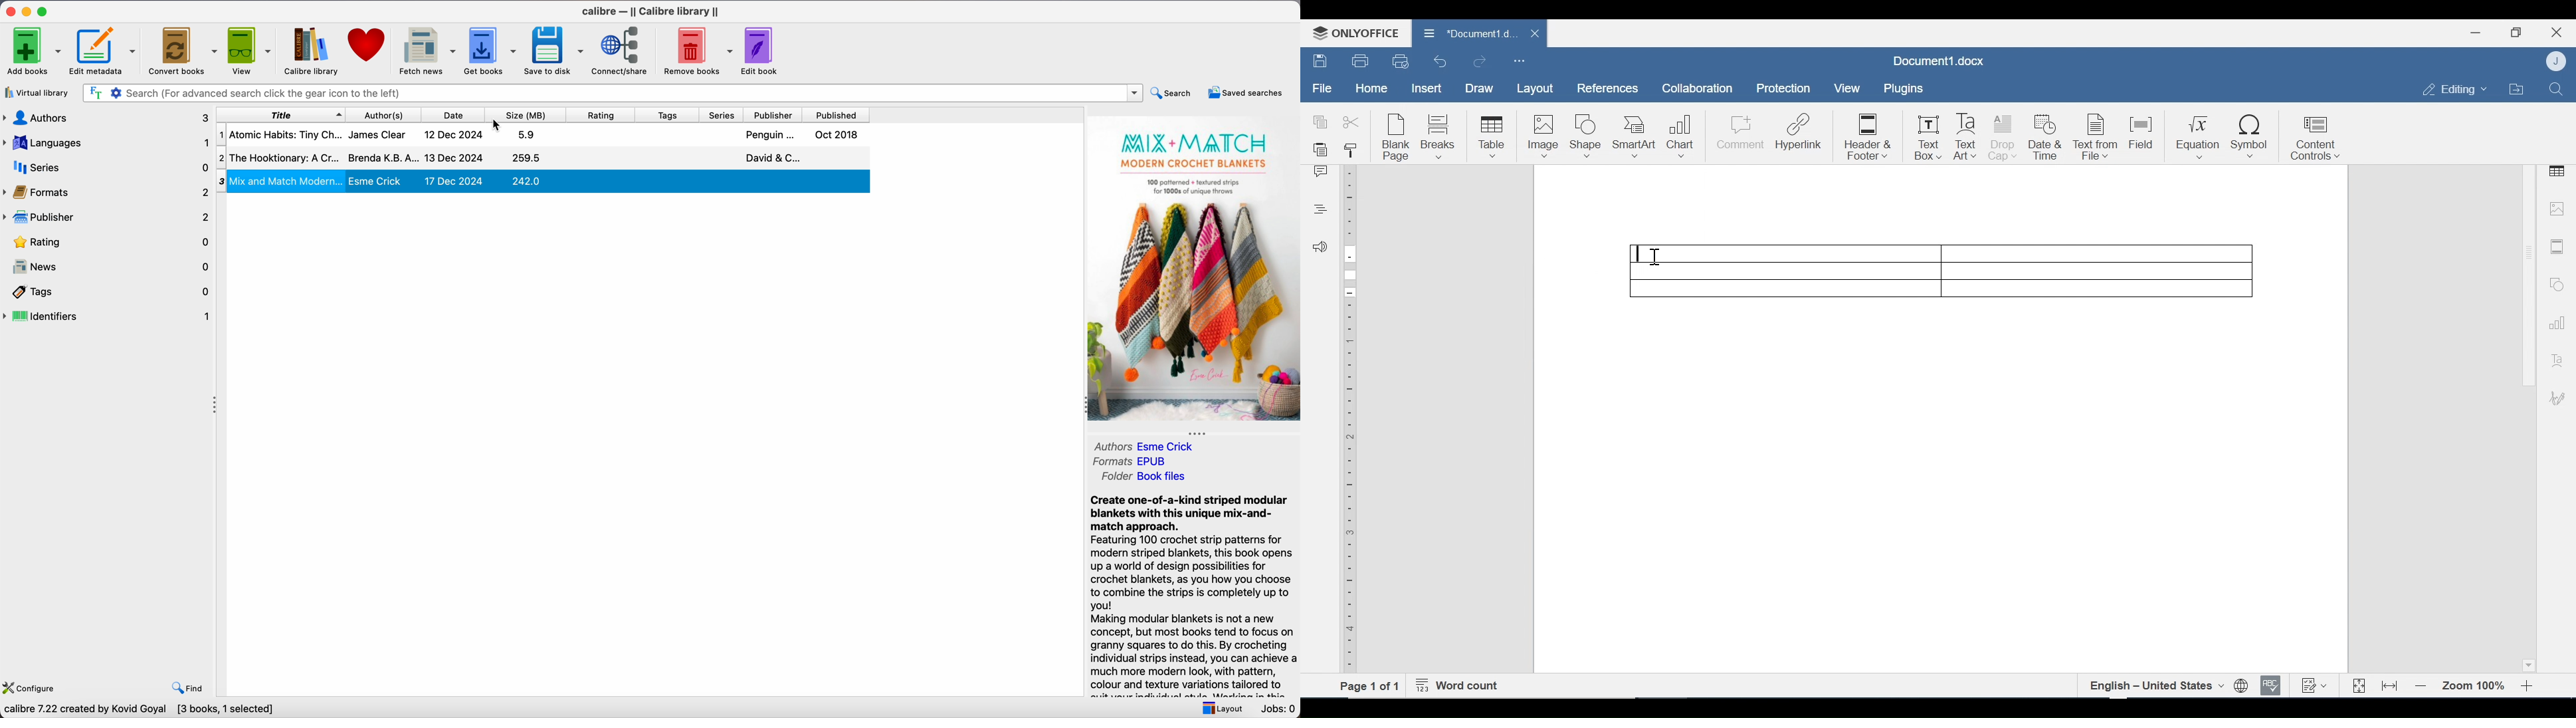  Describe the element at coordinates (2476, 32) in the screenshot. I see `minimize` at that location.